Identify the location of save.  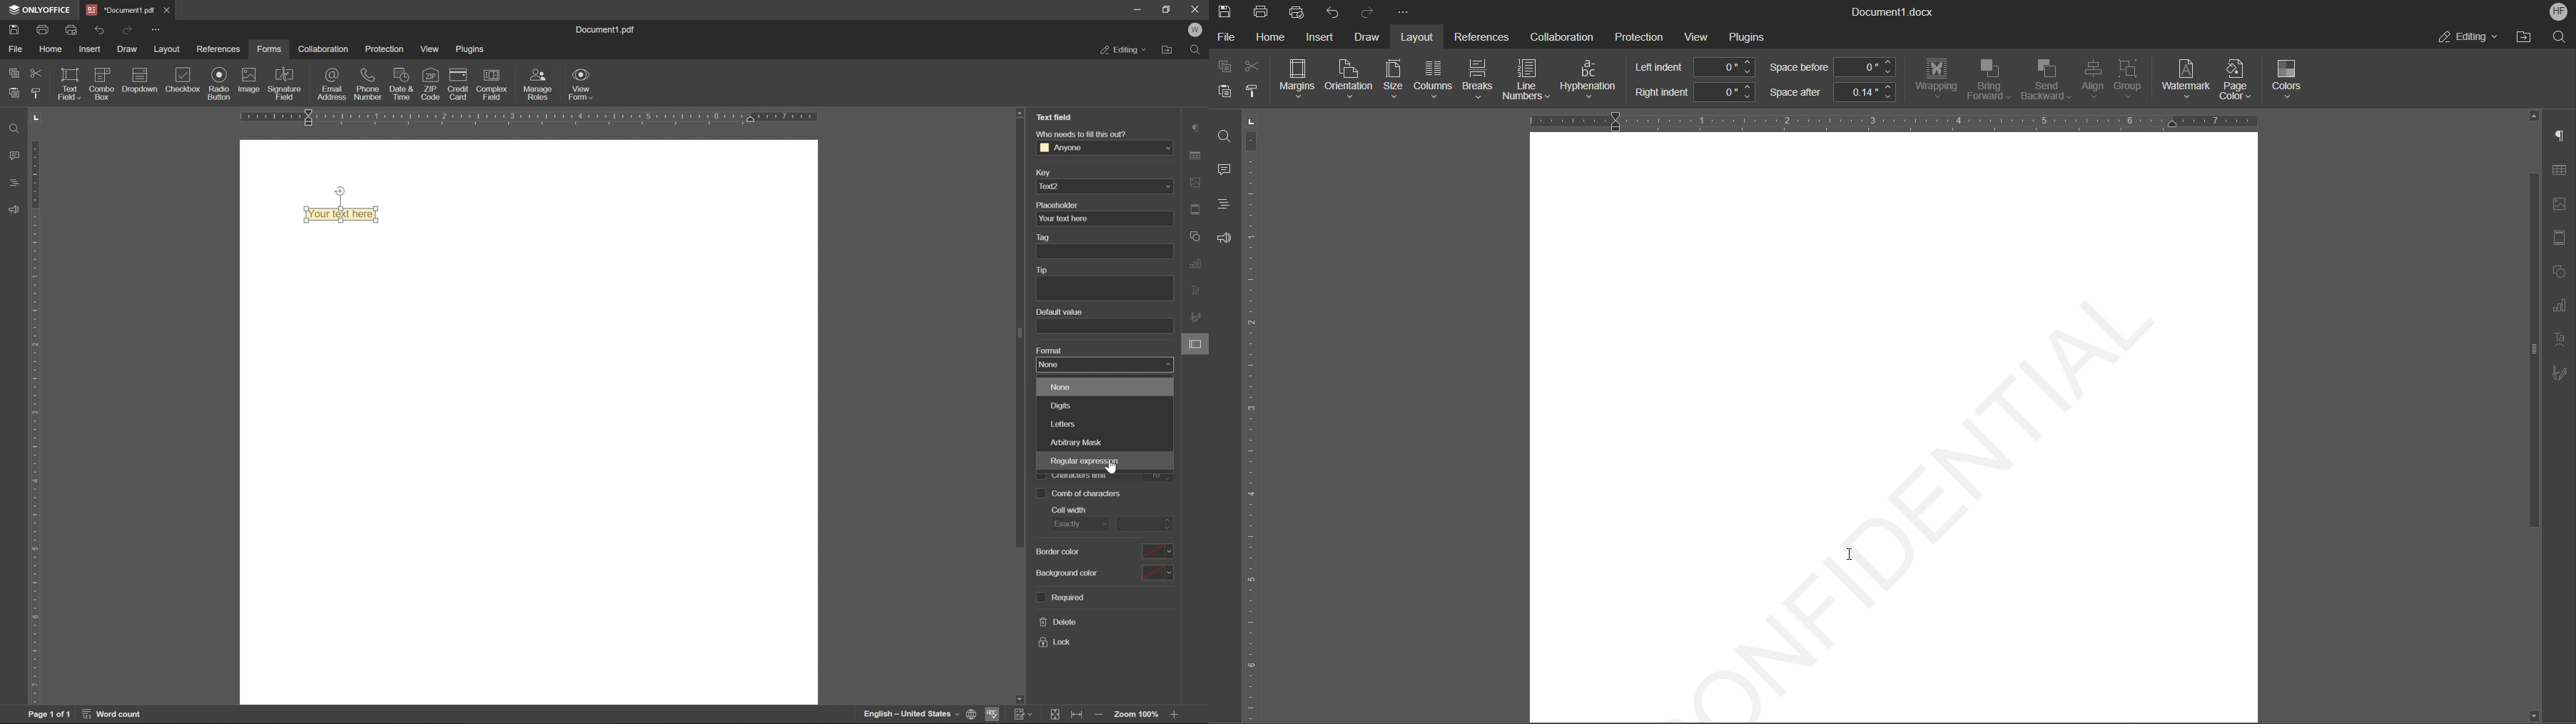
(15, 31).